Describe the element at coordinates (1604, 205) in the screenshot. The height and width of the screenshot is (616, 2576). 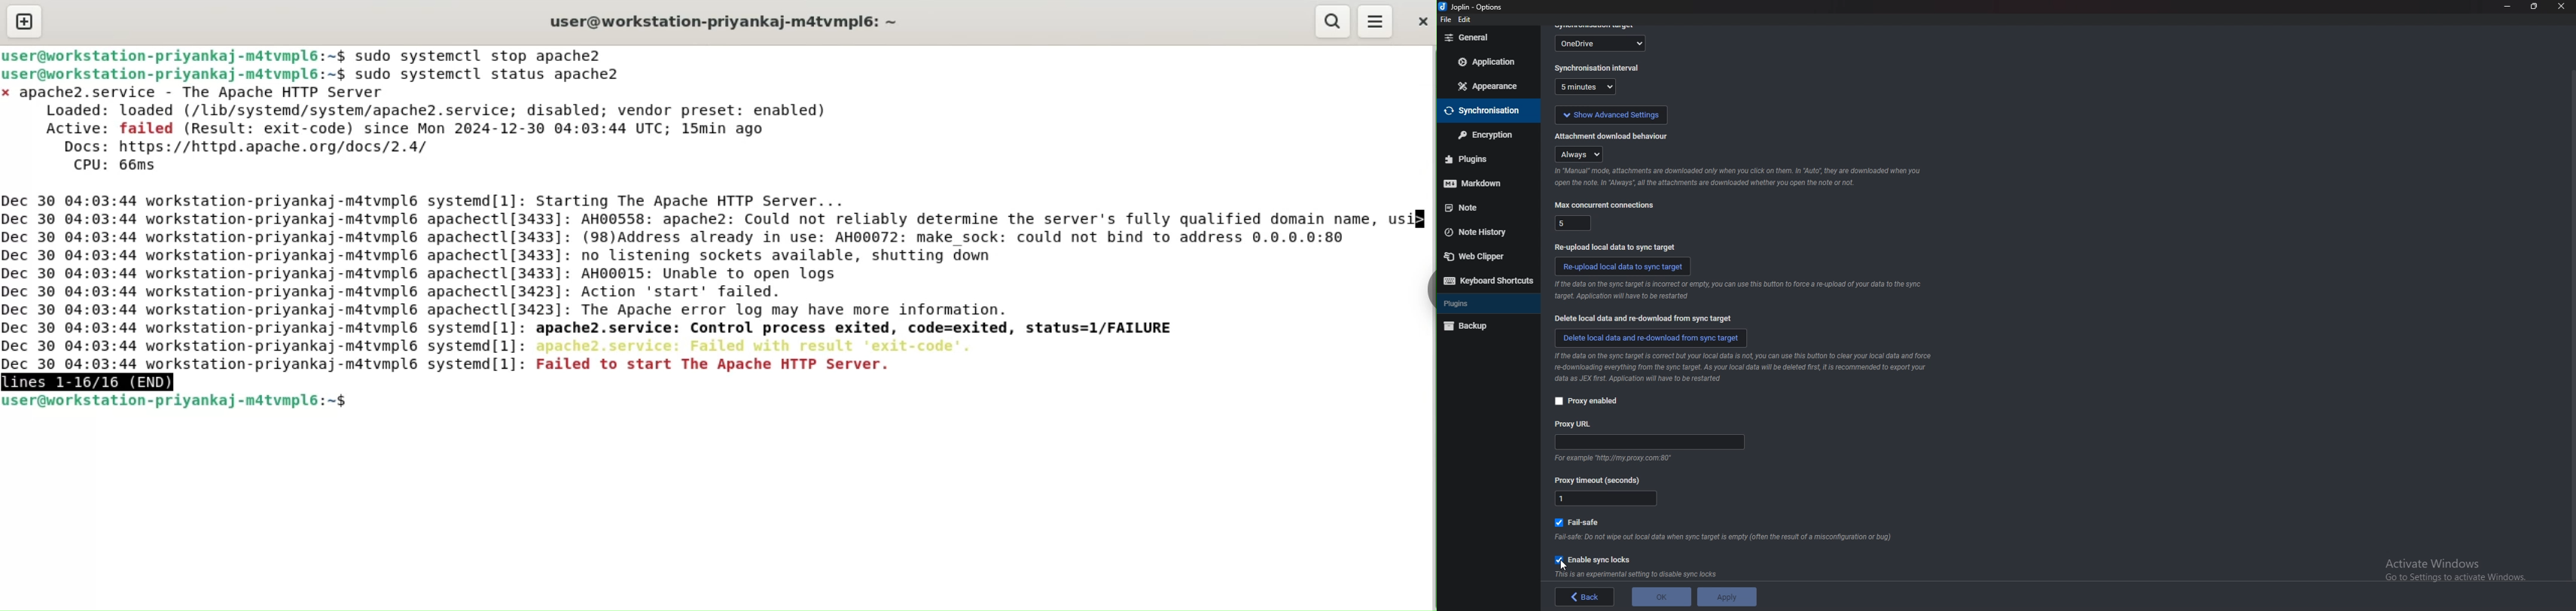
I see `max concurrent connections` at that location.